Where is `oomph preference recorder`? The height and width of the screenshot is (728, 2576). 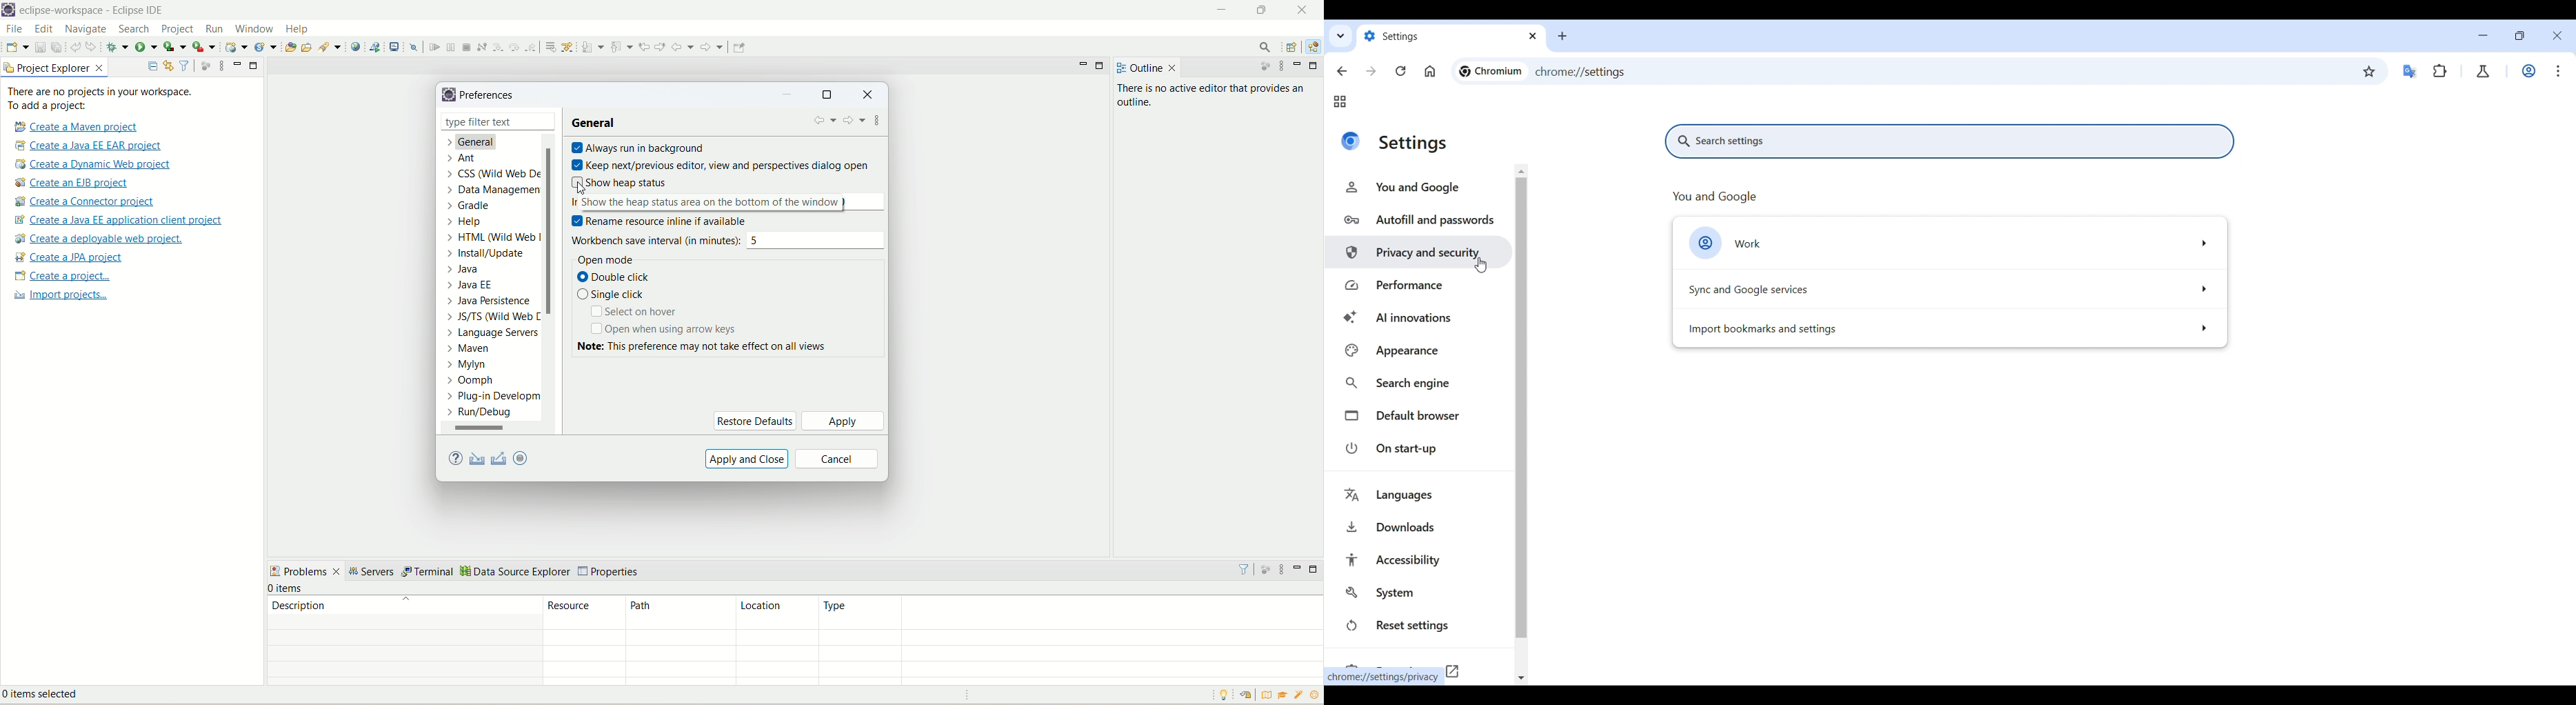
oomph preference recorder is located at coordinates (520, 458).